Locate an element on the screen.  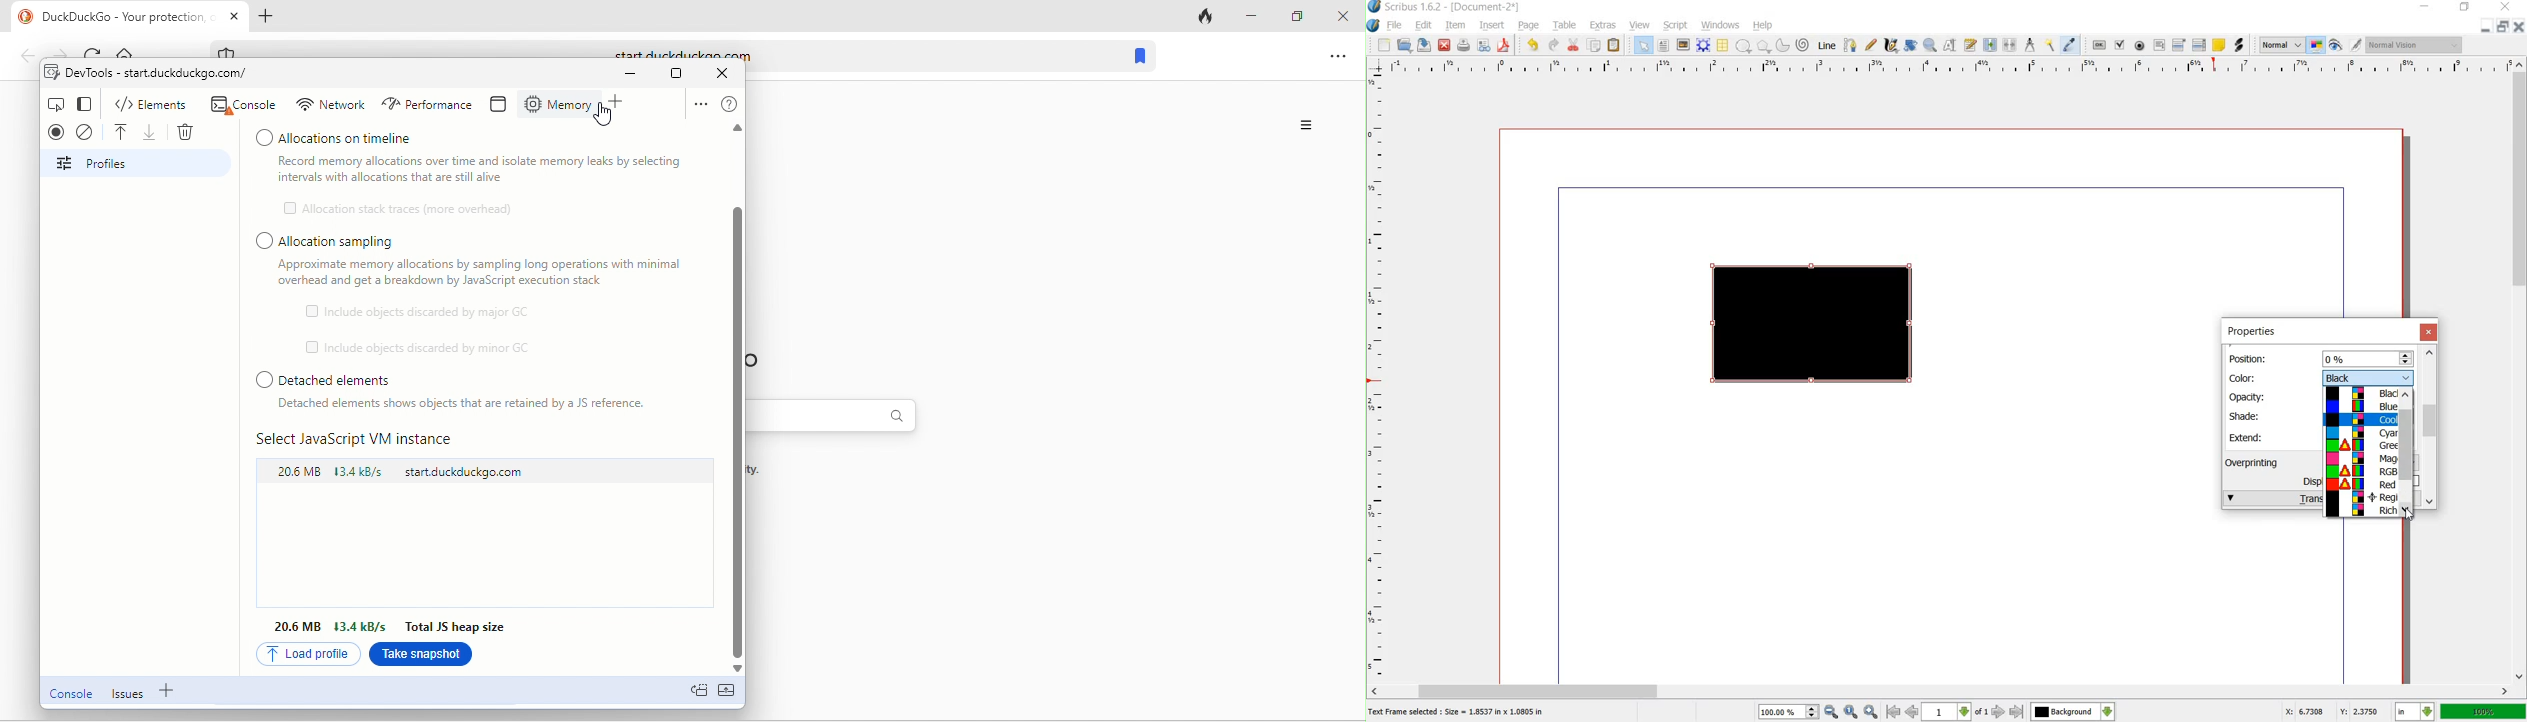
cursor is located at coordinates (604, 115).